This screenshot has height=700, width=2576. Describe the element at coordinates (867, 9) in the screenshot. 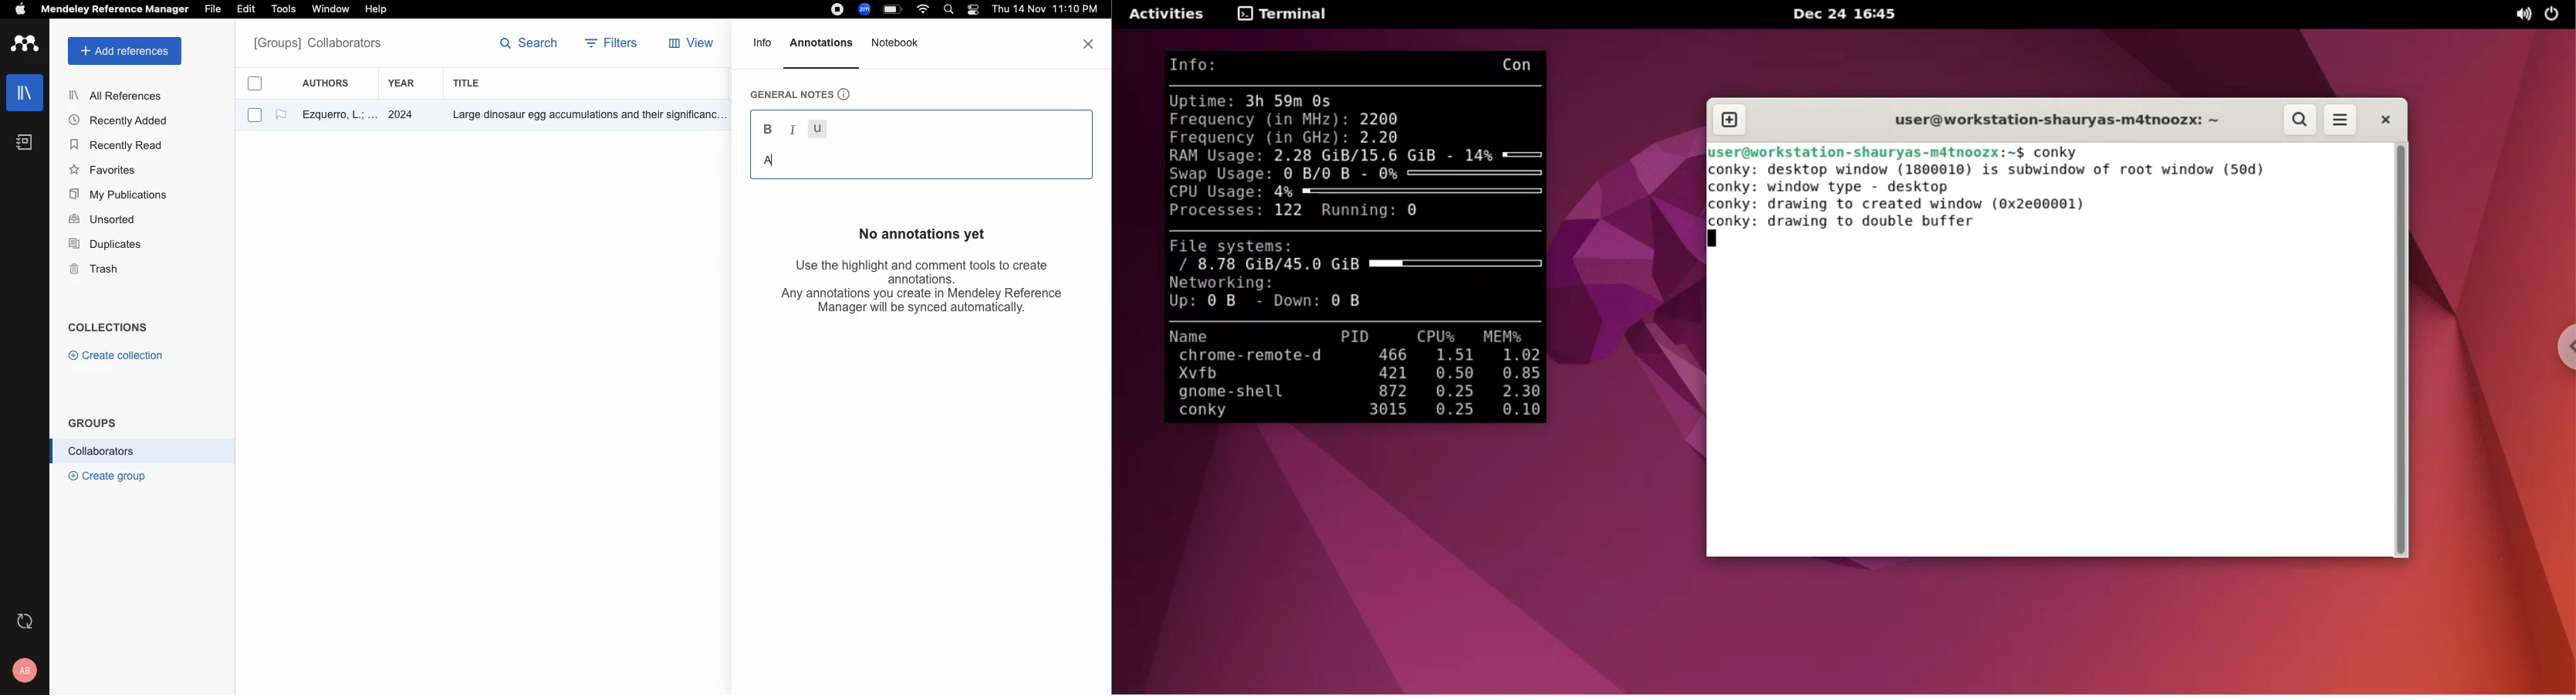

I see `zoom` at that location.